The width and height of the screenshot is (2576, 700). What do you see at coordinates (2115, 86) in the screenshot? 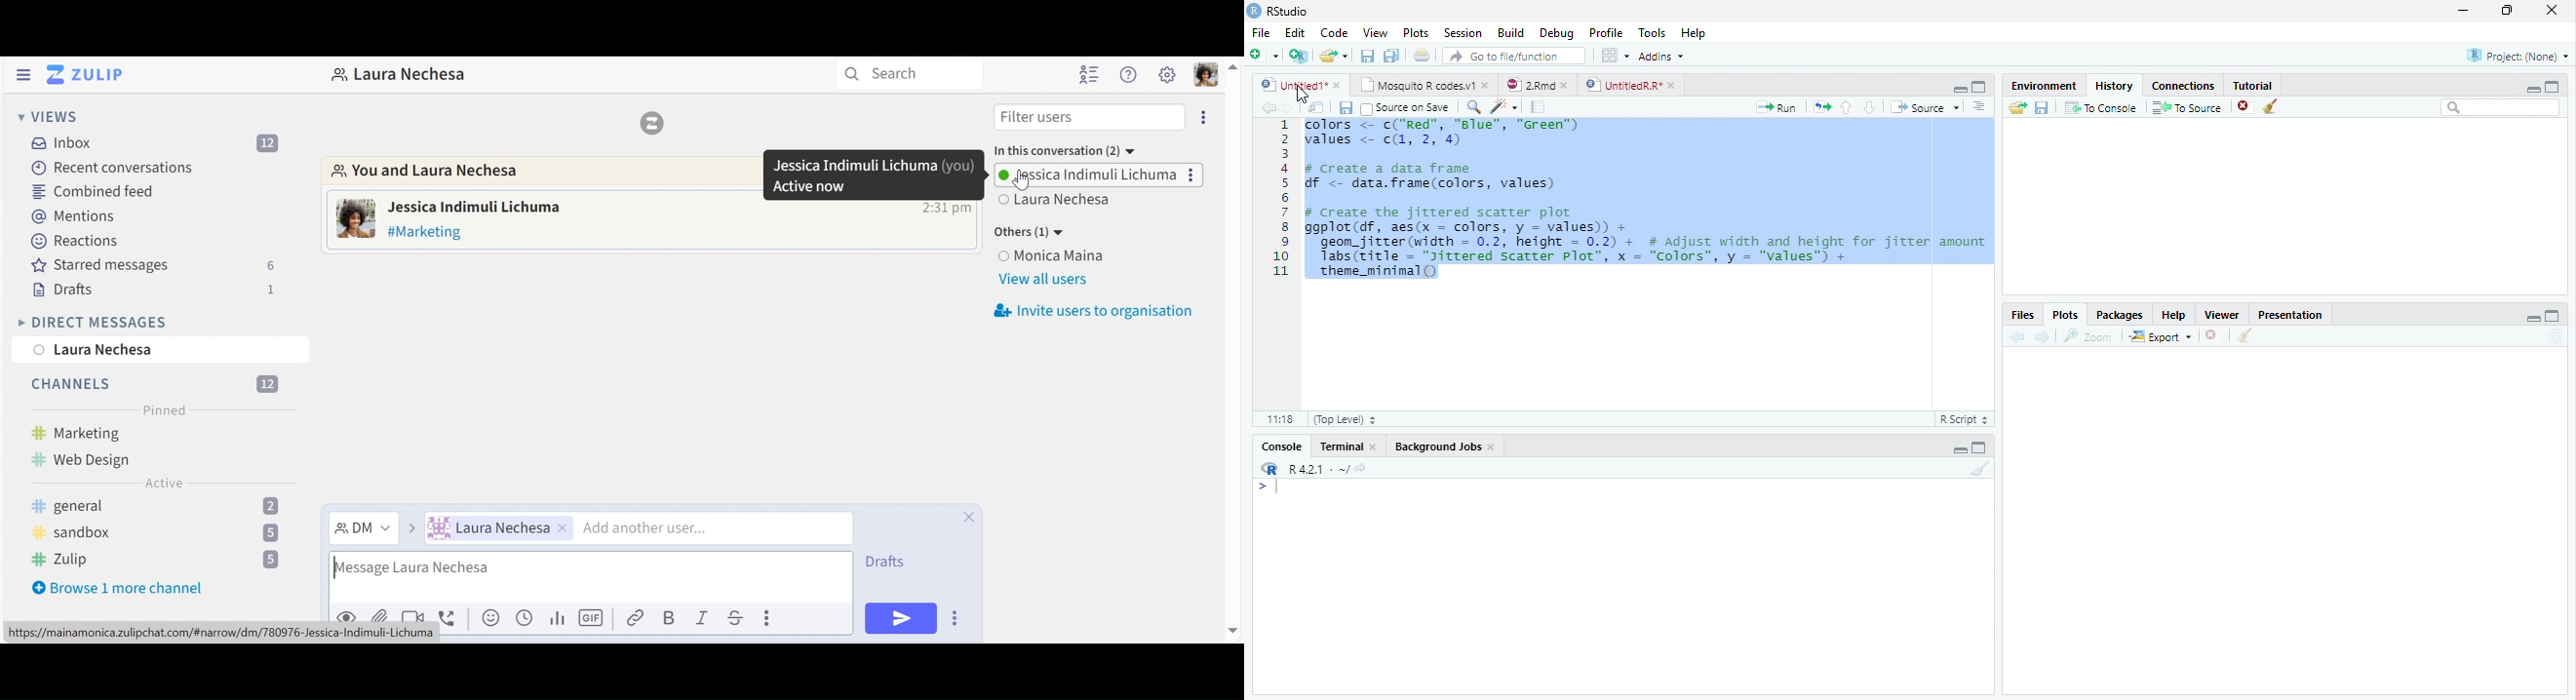
I see `History` at bounding box center [2115, 86].